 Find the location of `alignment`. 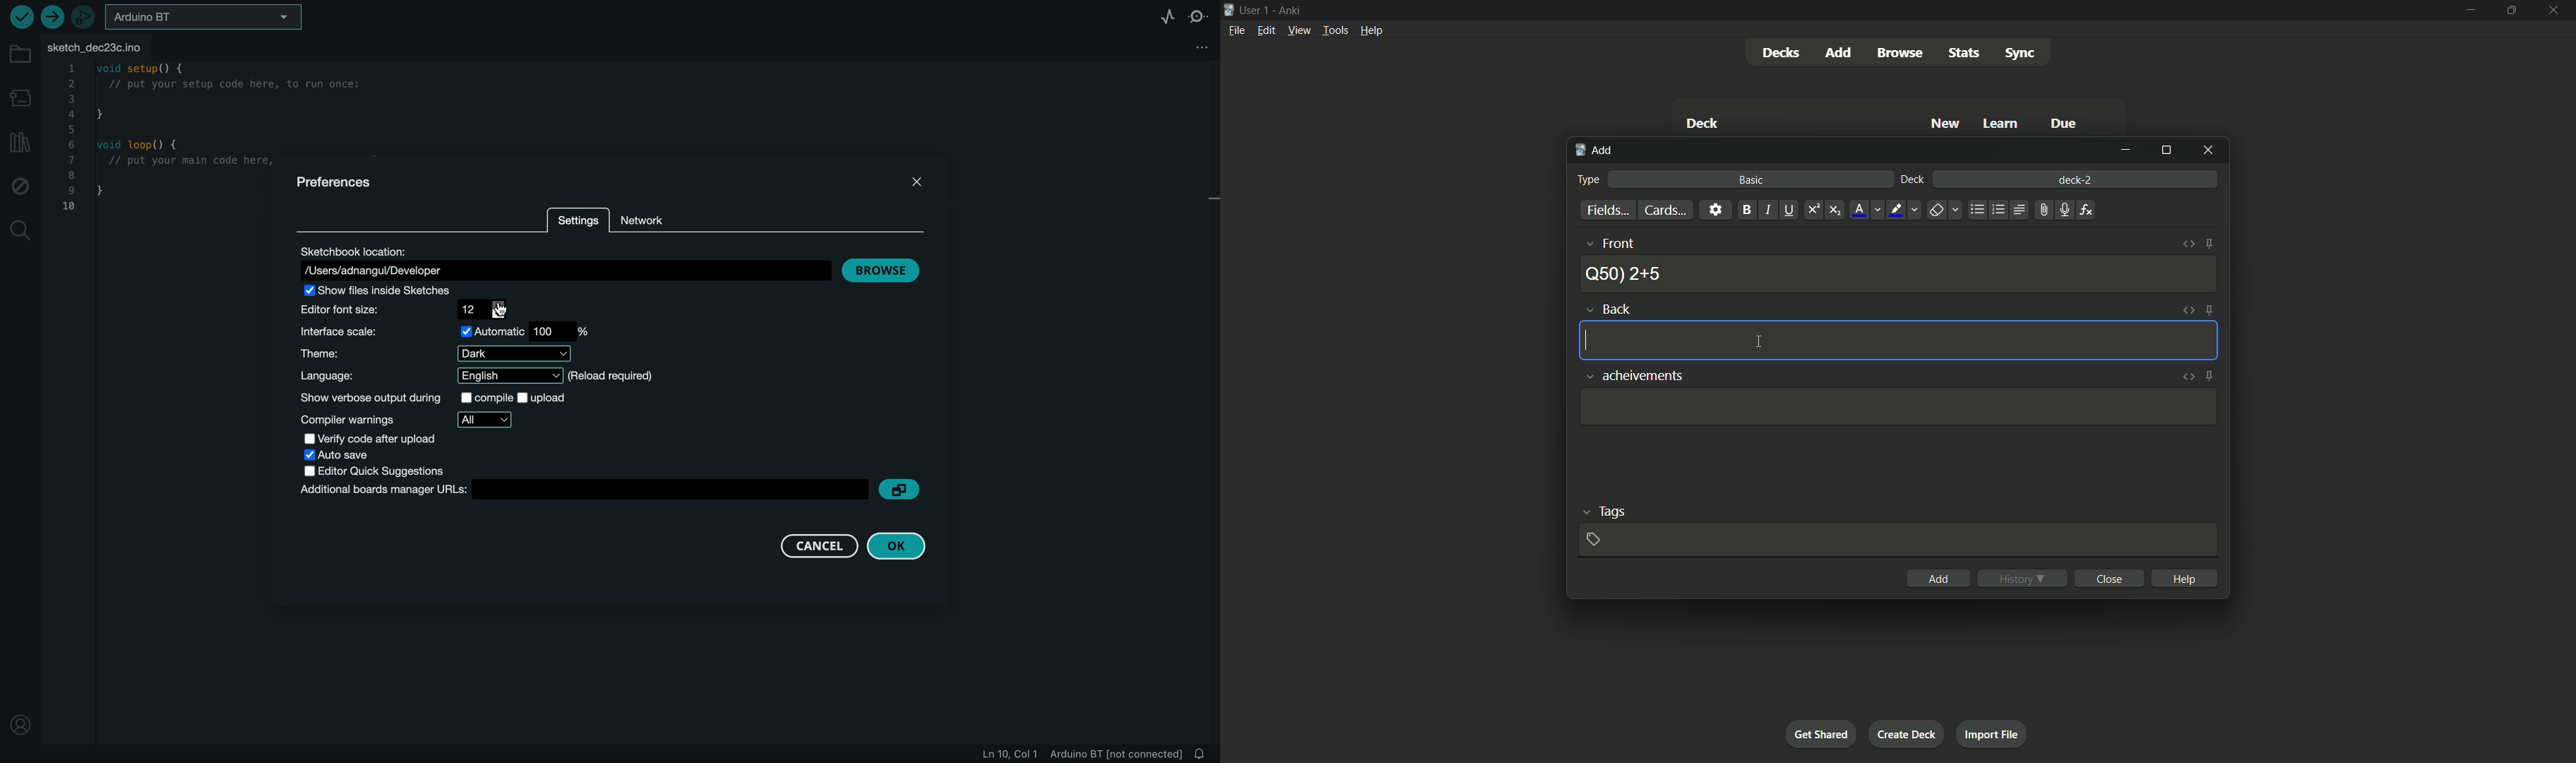

alignment is located at coordinates (2019, 209).